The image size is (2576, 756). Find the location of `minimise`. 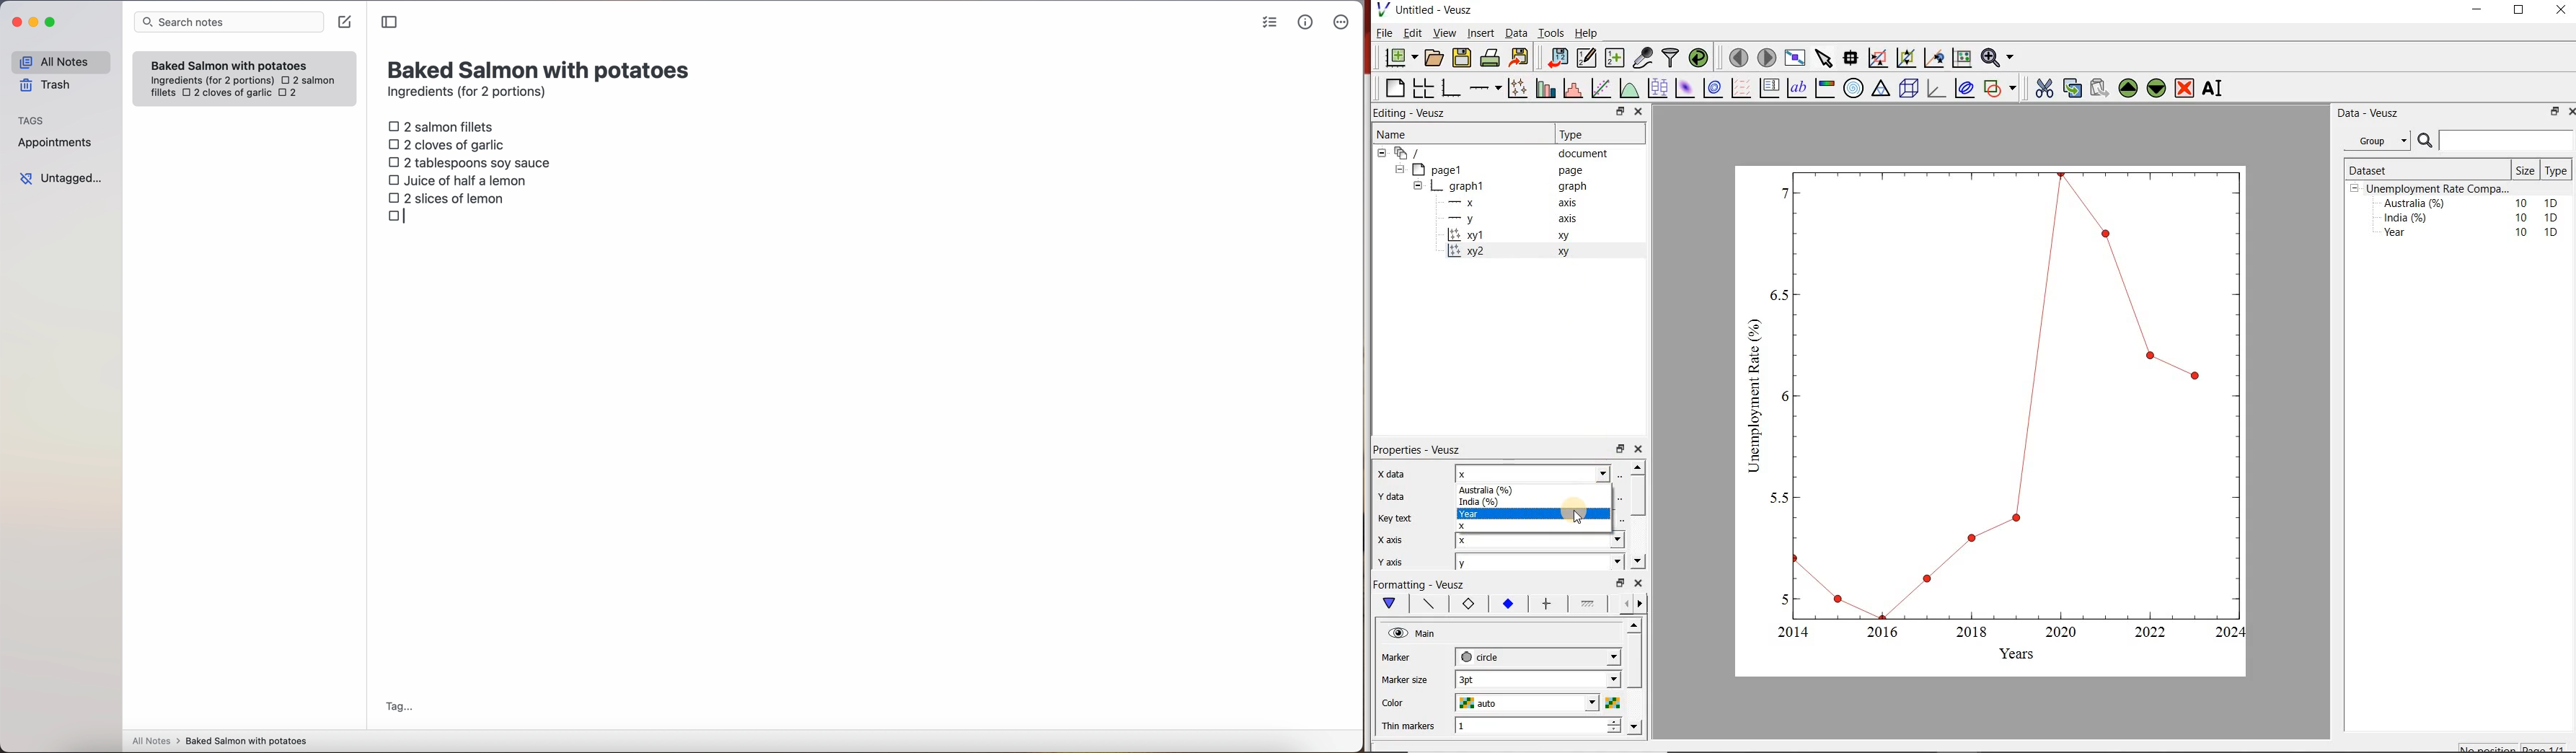

minimise is located at coordinates (1620, 581).